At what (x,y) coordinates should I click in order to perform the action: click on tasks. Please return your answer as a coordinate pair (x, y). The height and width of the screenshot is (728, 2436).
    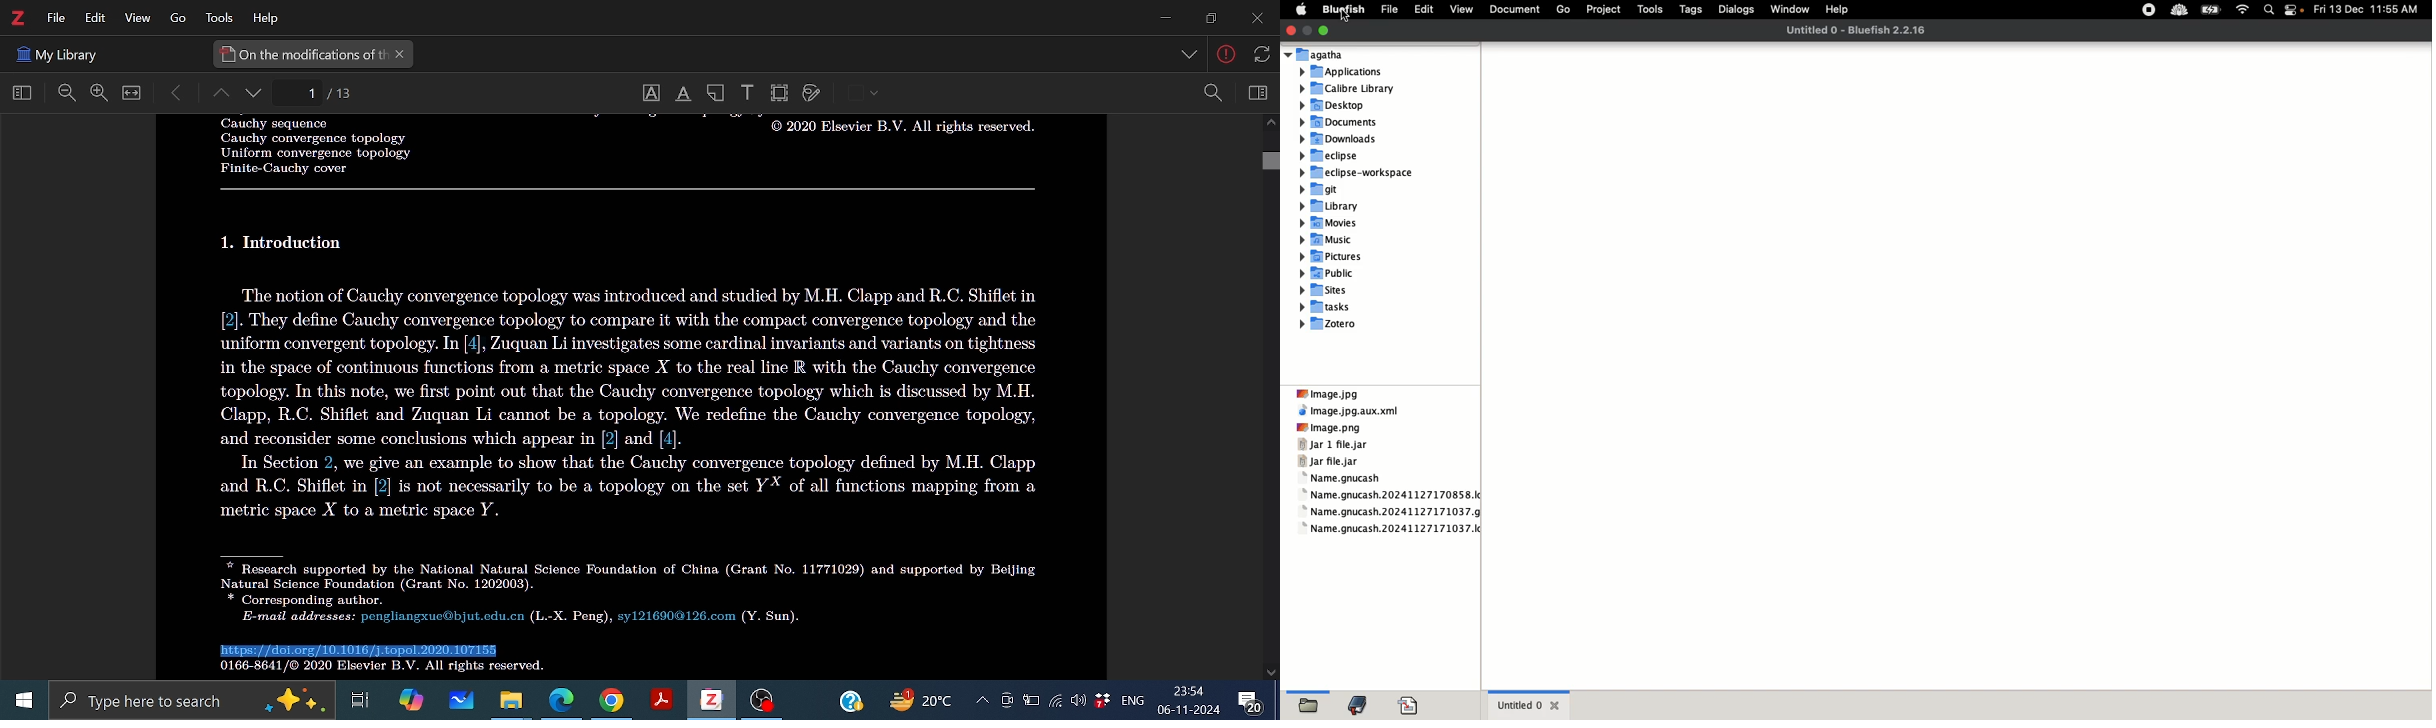
    Looking at the image, I should click on (1331, 308).